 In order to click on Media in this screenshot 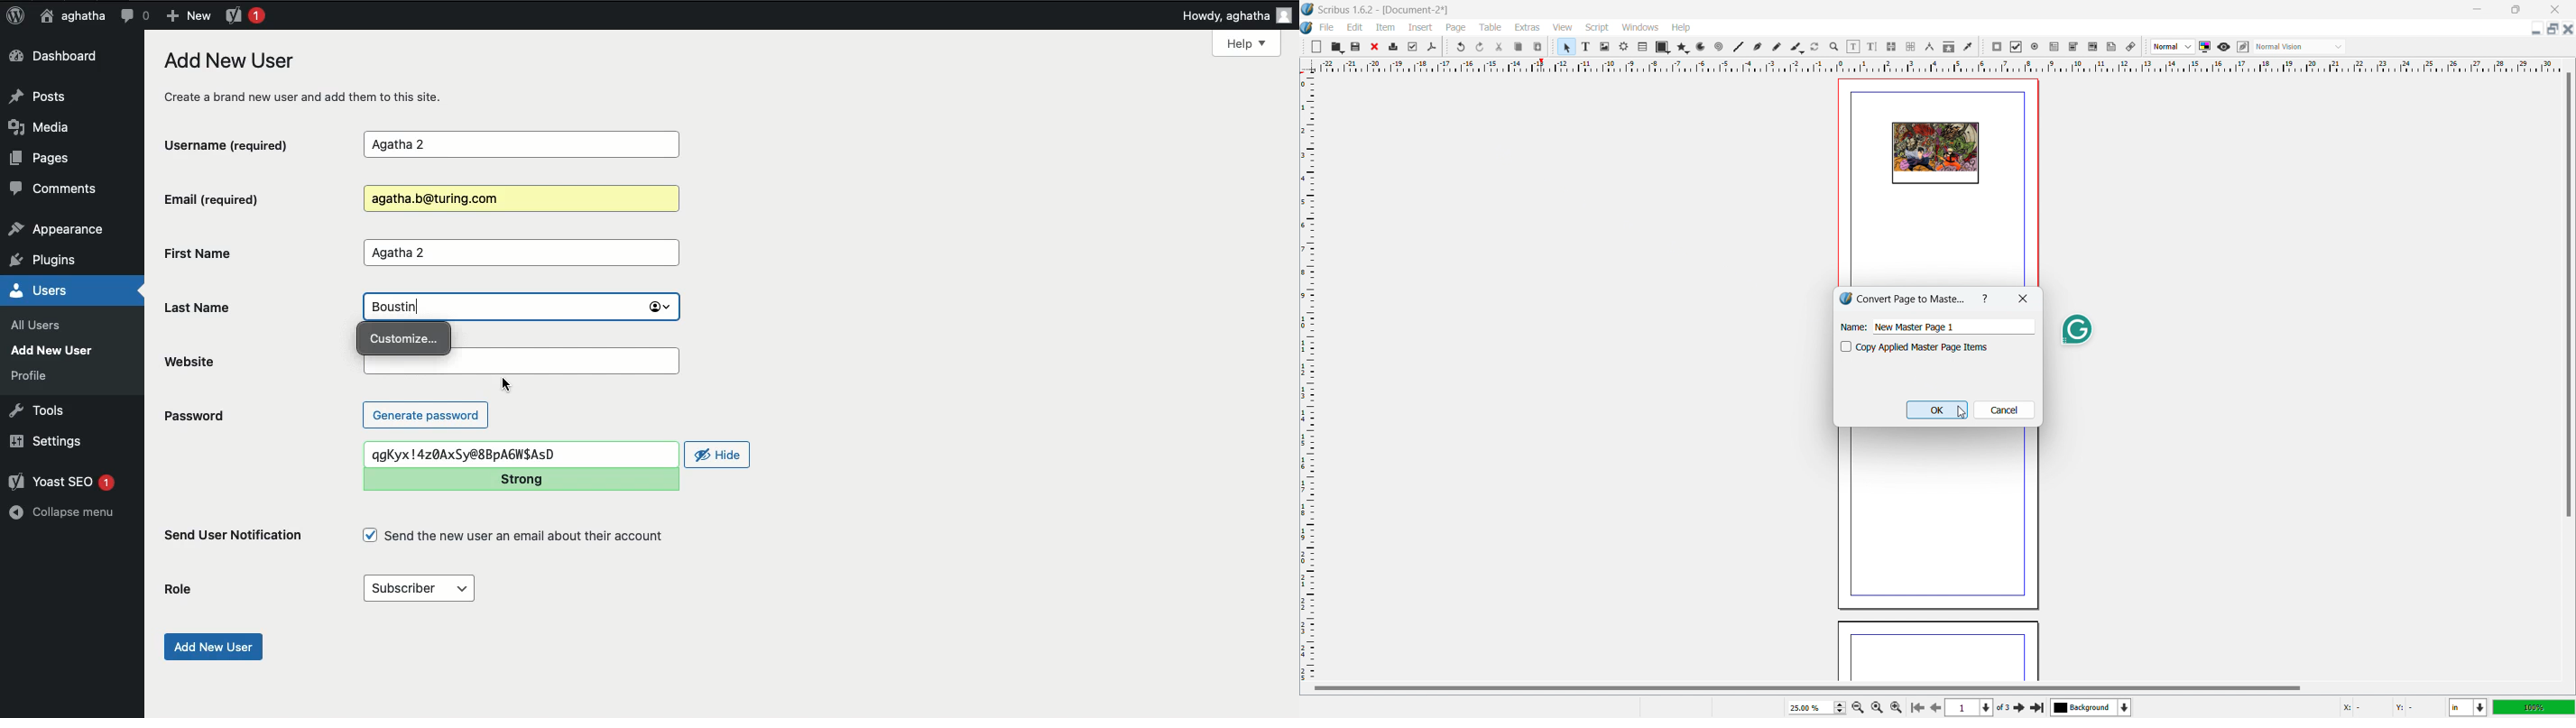, I will do `click(45, 127)`.